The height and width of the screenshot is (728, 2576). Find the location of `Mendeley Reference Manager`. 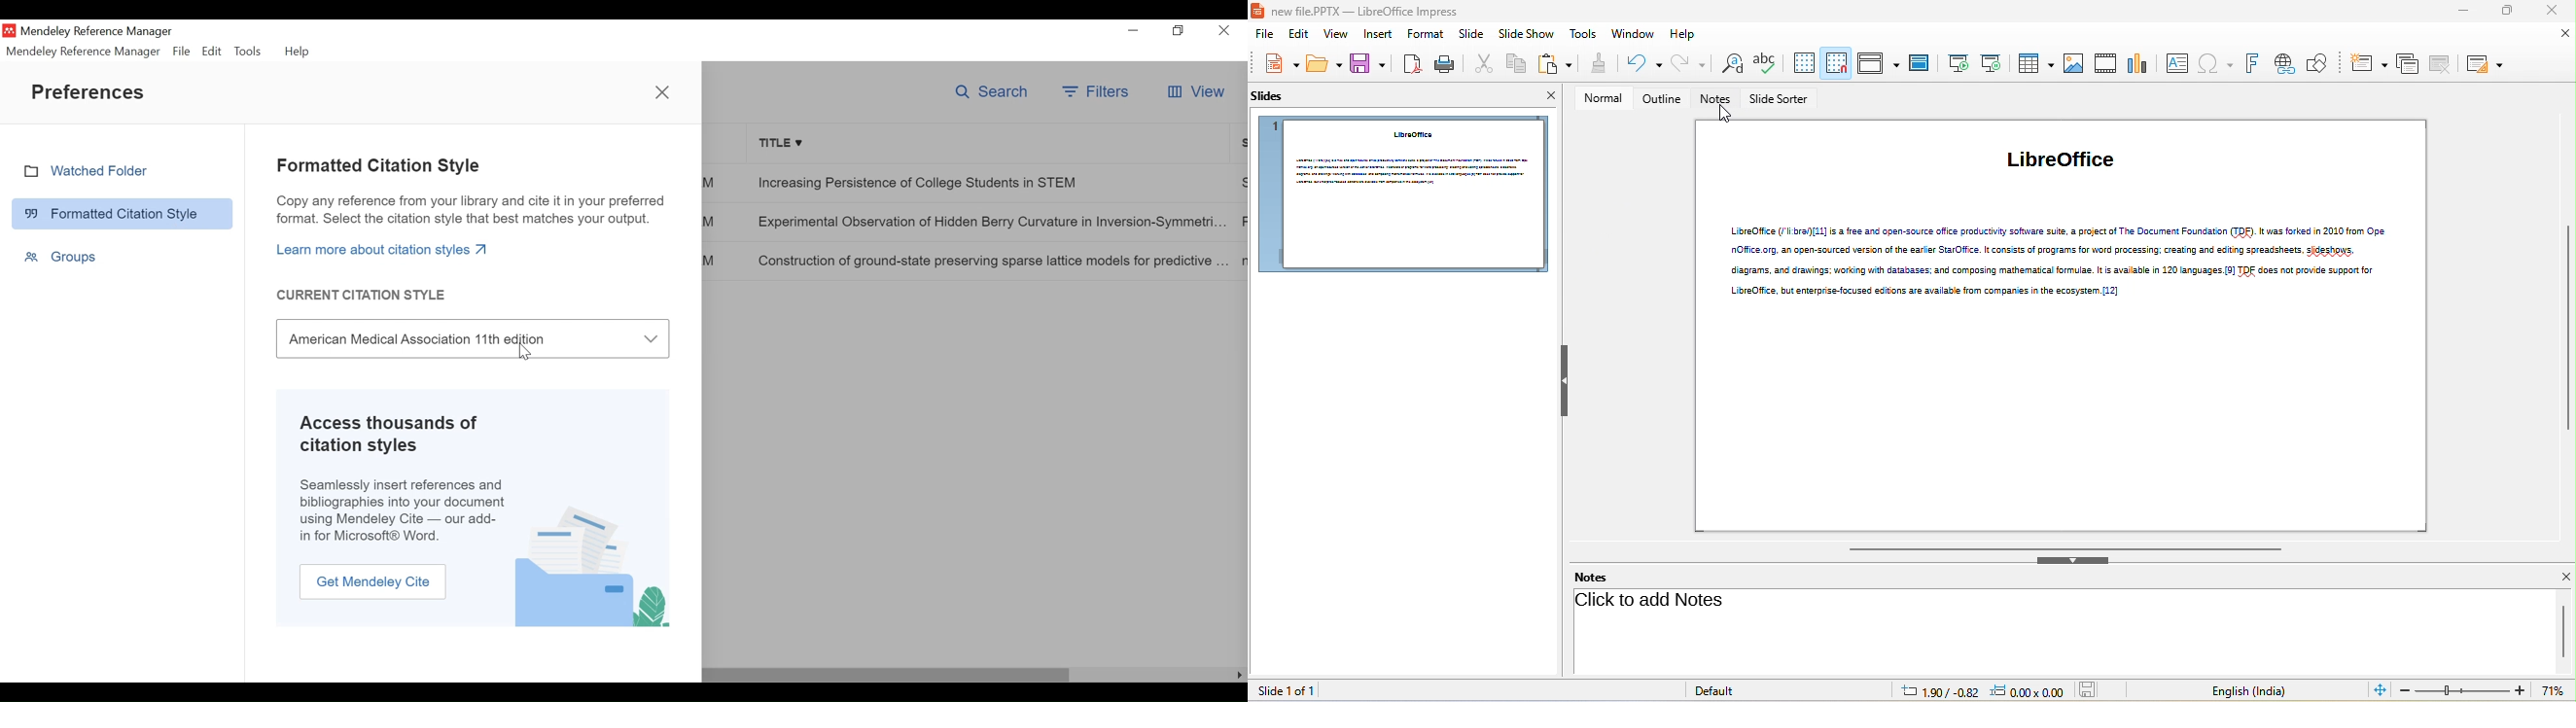

Mendeley Reference Manager is located at coordinates (84, 51).